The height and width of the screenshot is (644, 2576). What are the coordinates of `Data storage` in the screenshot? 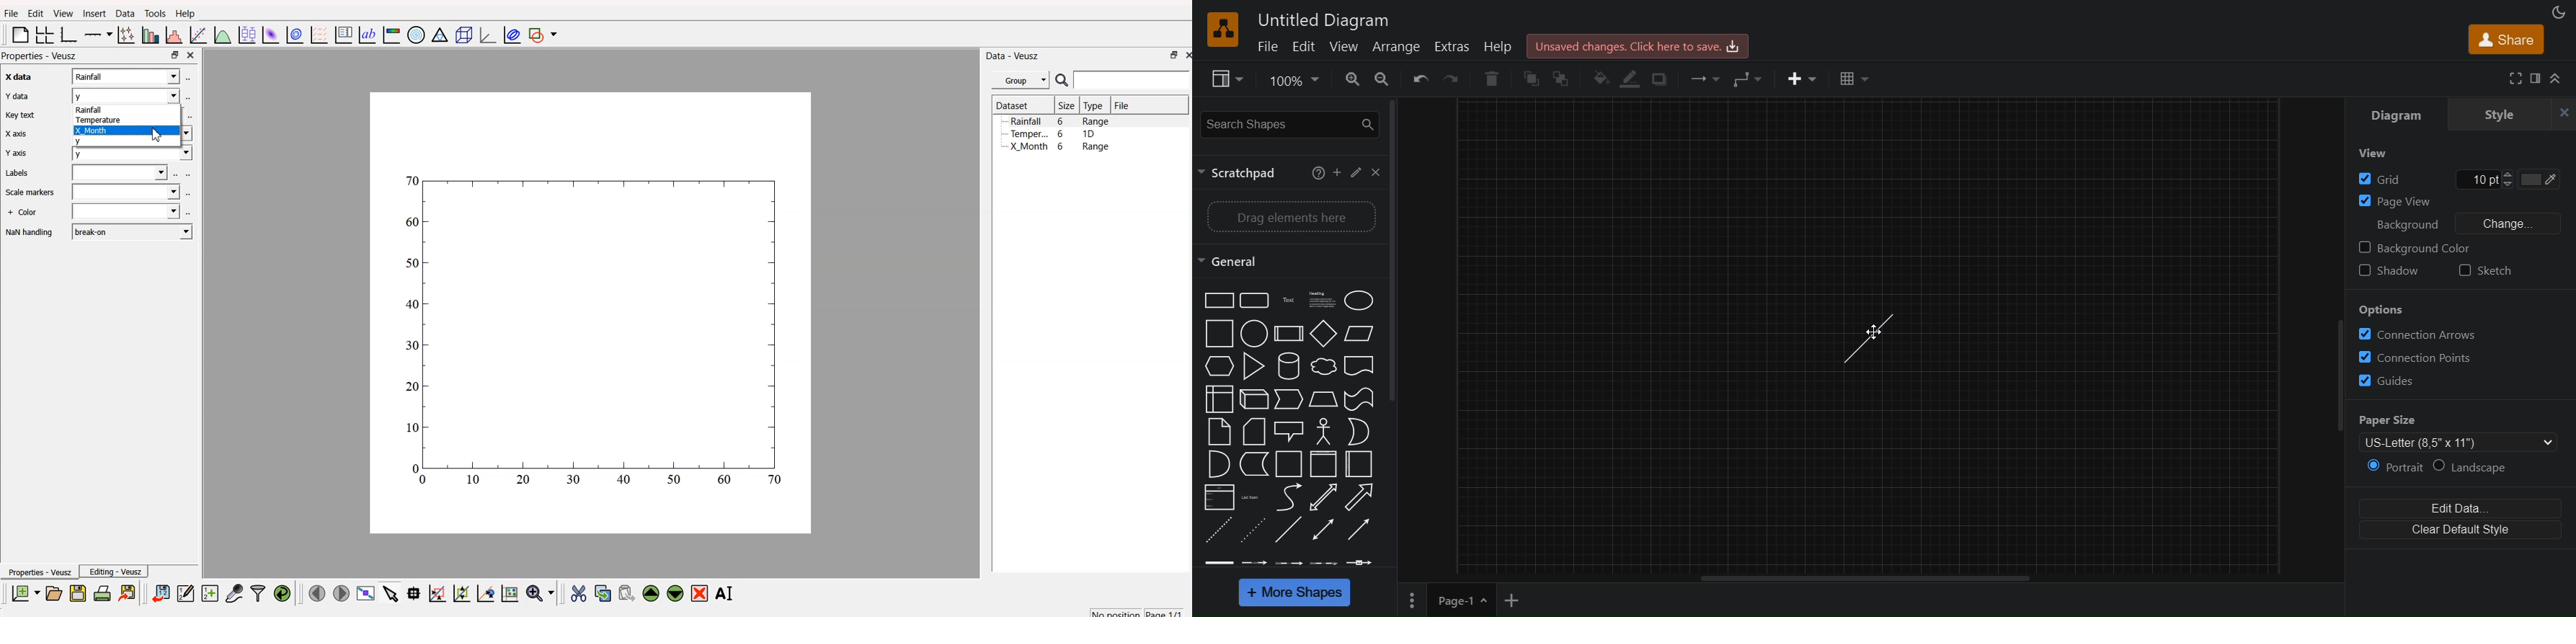 It's located at (1252, 464).